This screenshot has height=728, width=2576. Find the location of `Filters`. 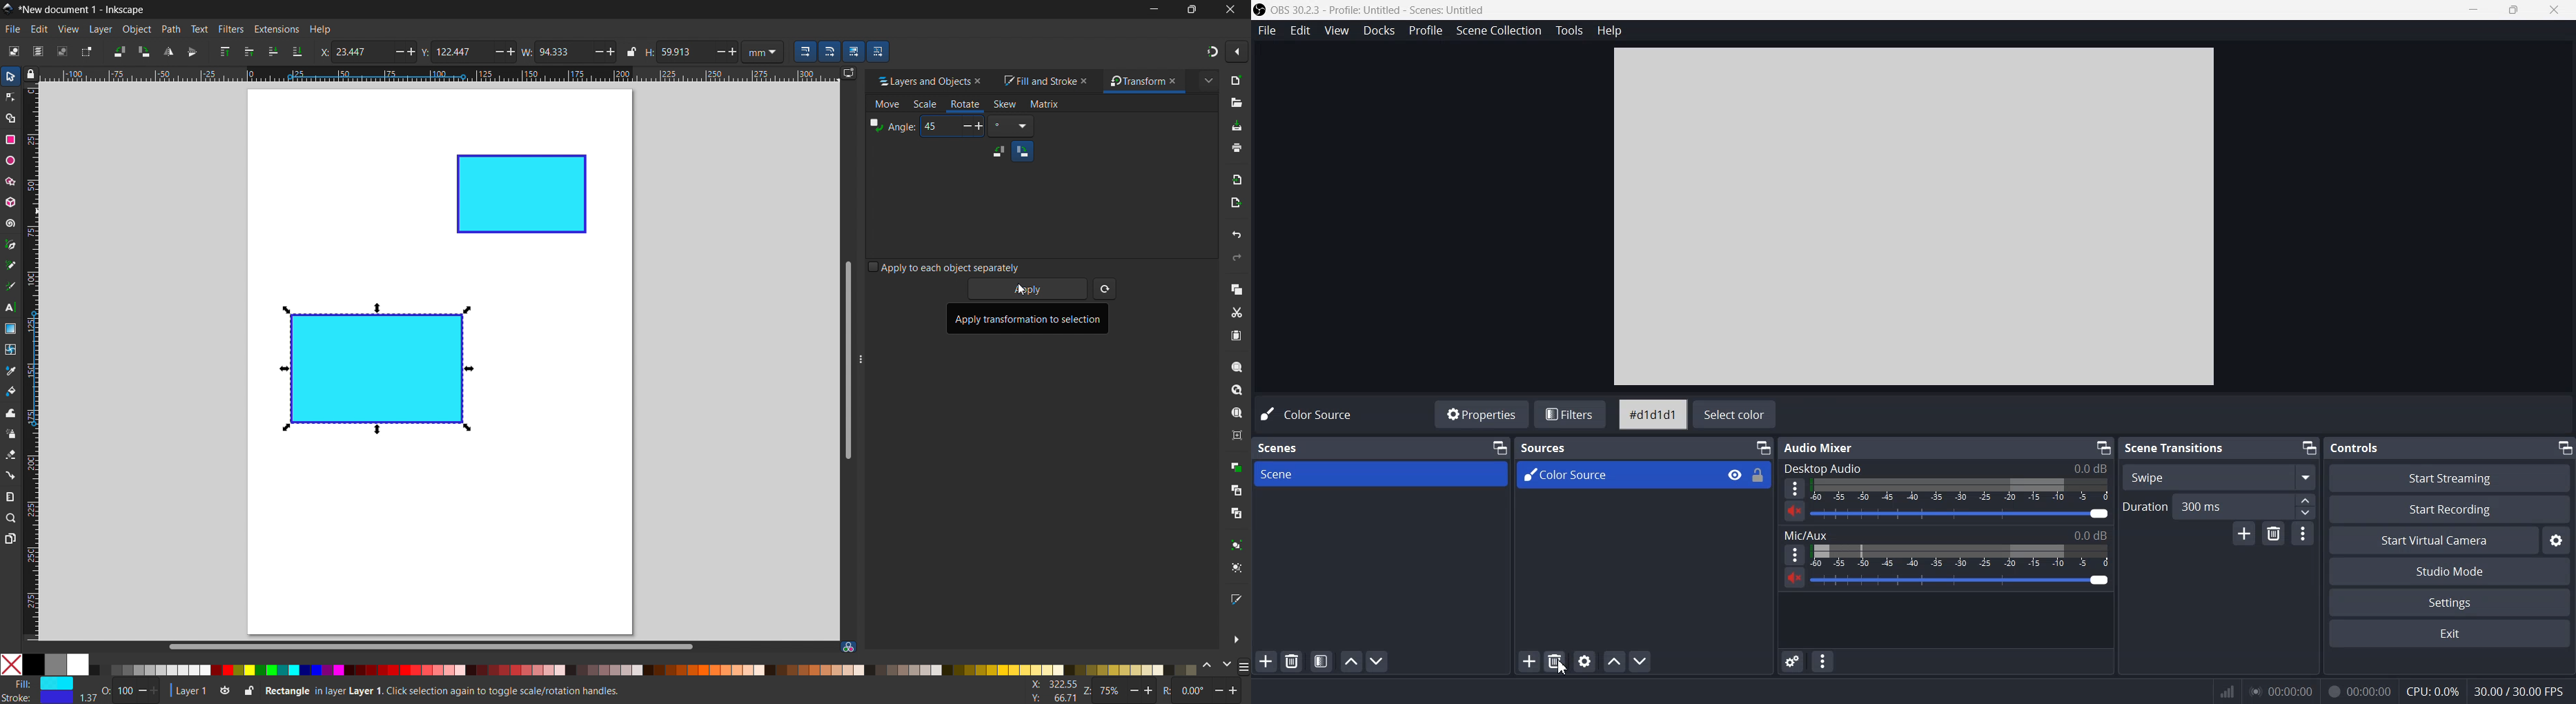

Filters is located at coordinates (1571, 414).